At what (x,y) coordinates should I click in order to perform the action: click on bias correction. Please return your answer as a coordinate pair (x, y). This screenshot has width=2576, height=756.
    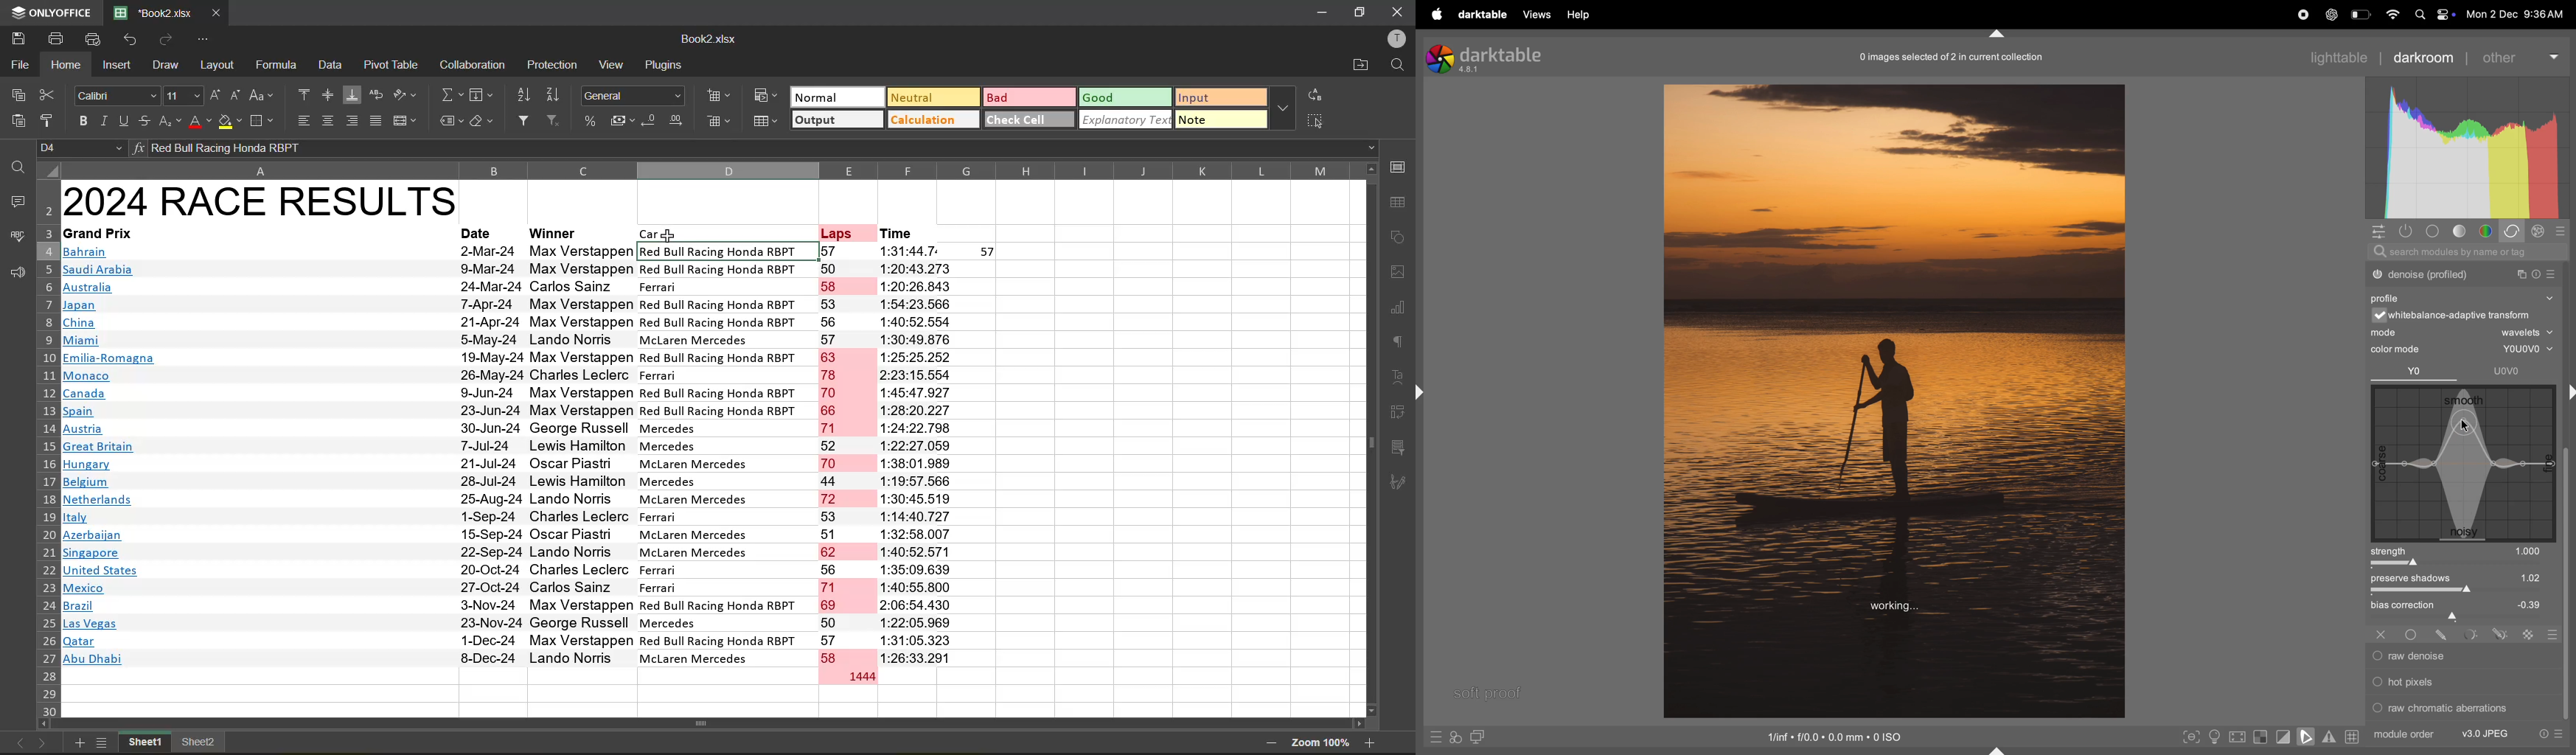
    Looking at the image, I should click on (2466, 606).